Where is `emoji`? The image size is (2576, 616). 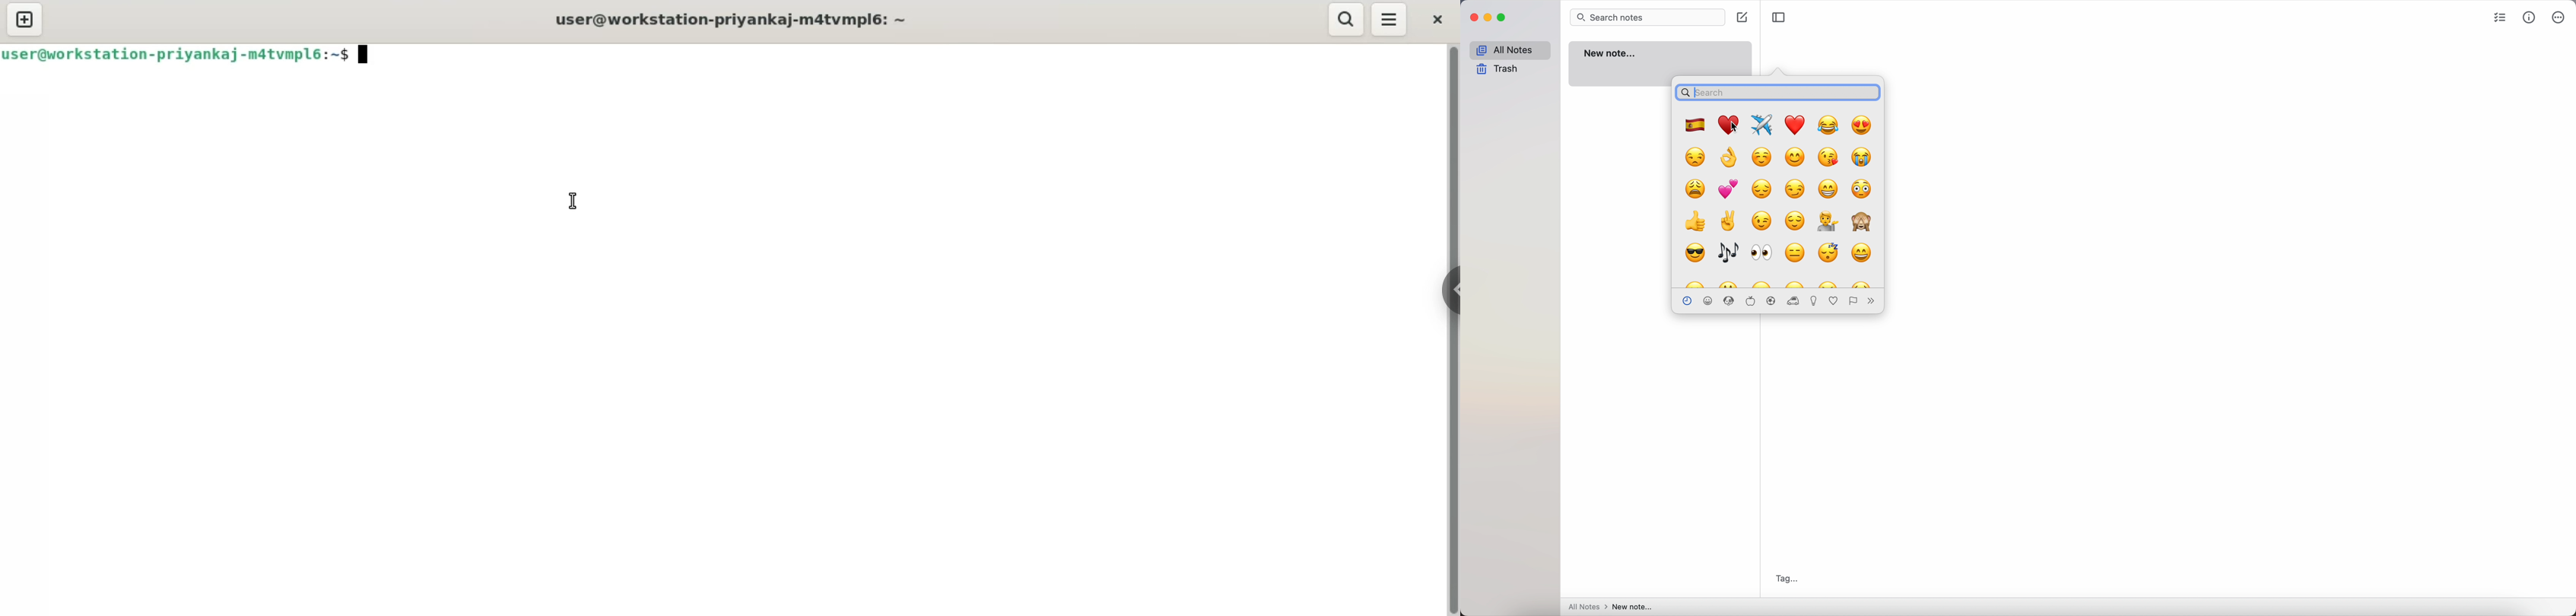 emoji is located at coordinates (1829, 188).